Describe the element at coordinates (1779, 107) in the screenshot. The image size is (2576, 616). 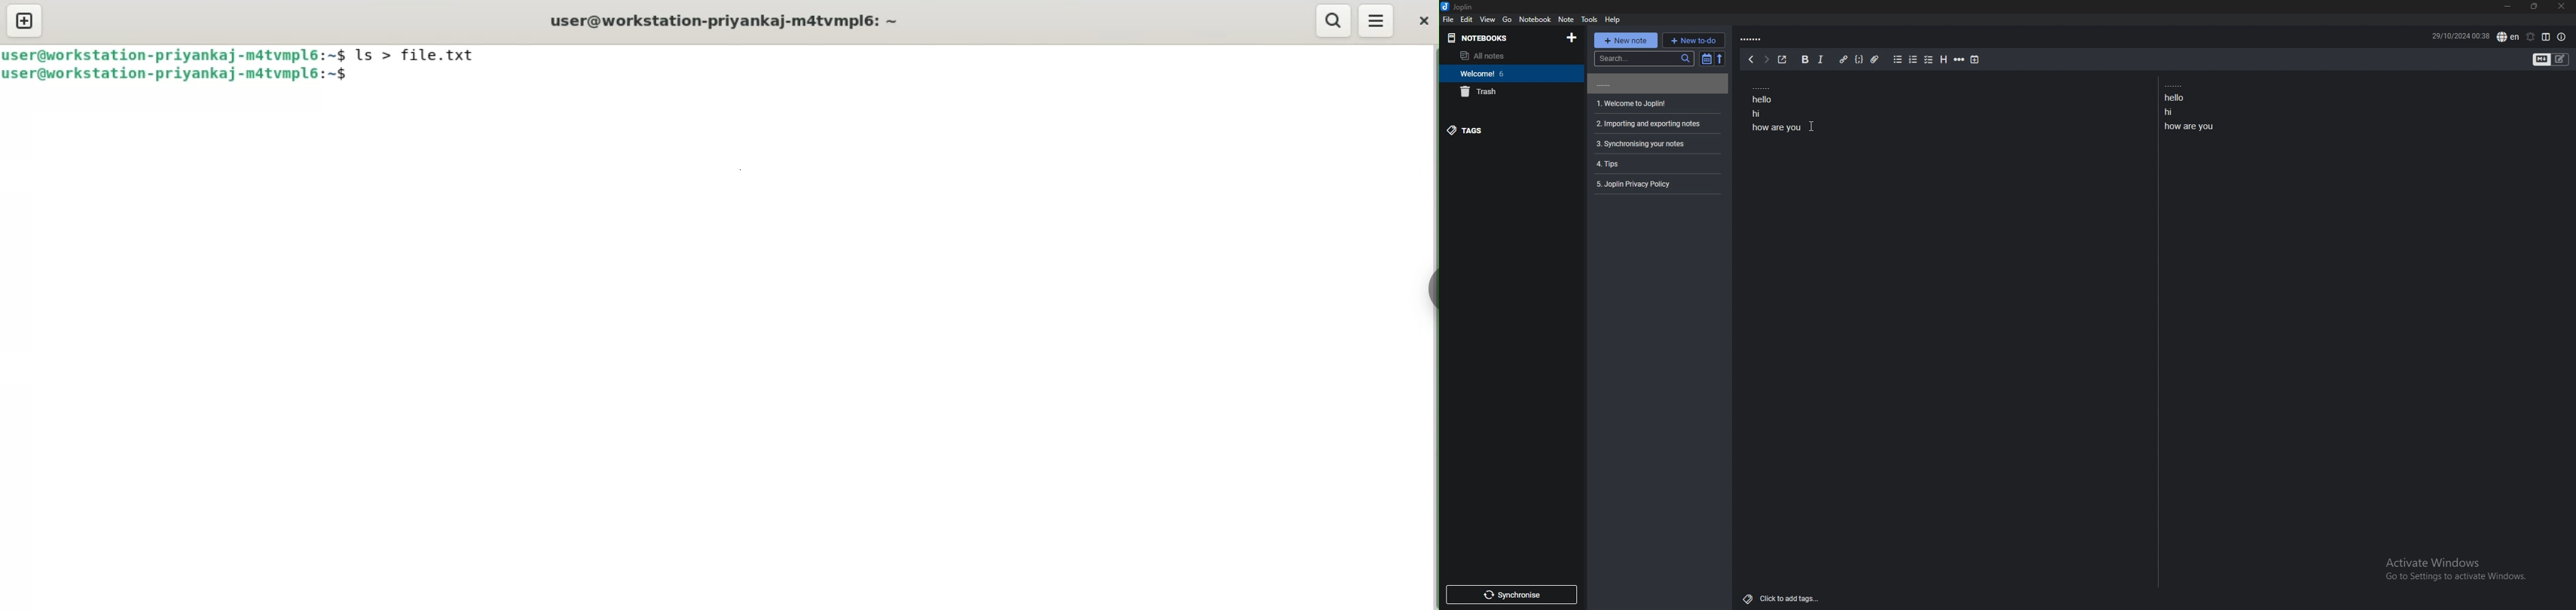
I see `note text` at that location.